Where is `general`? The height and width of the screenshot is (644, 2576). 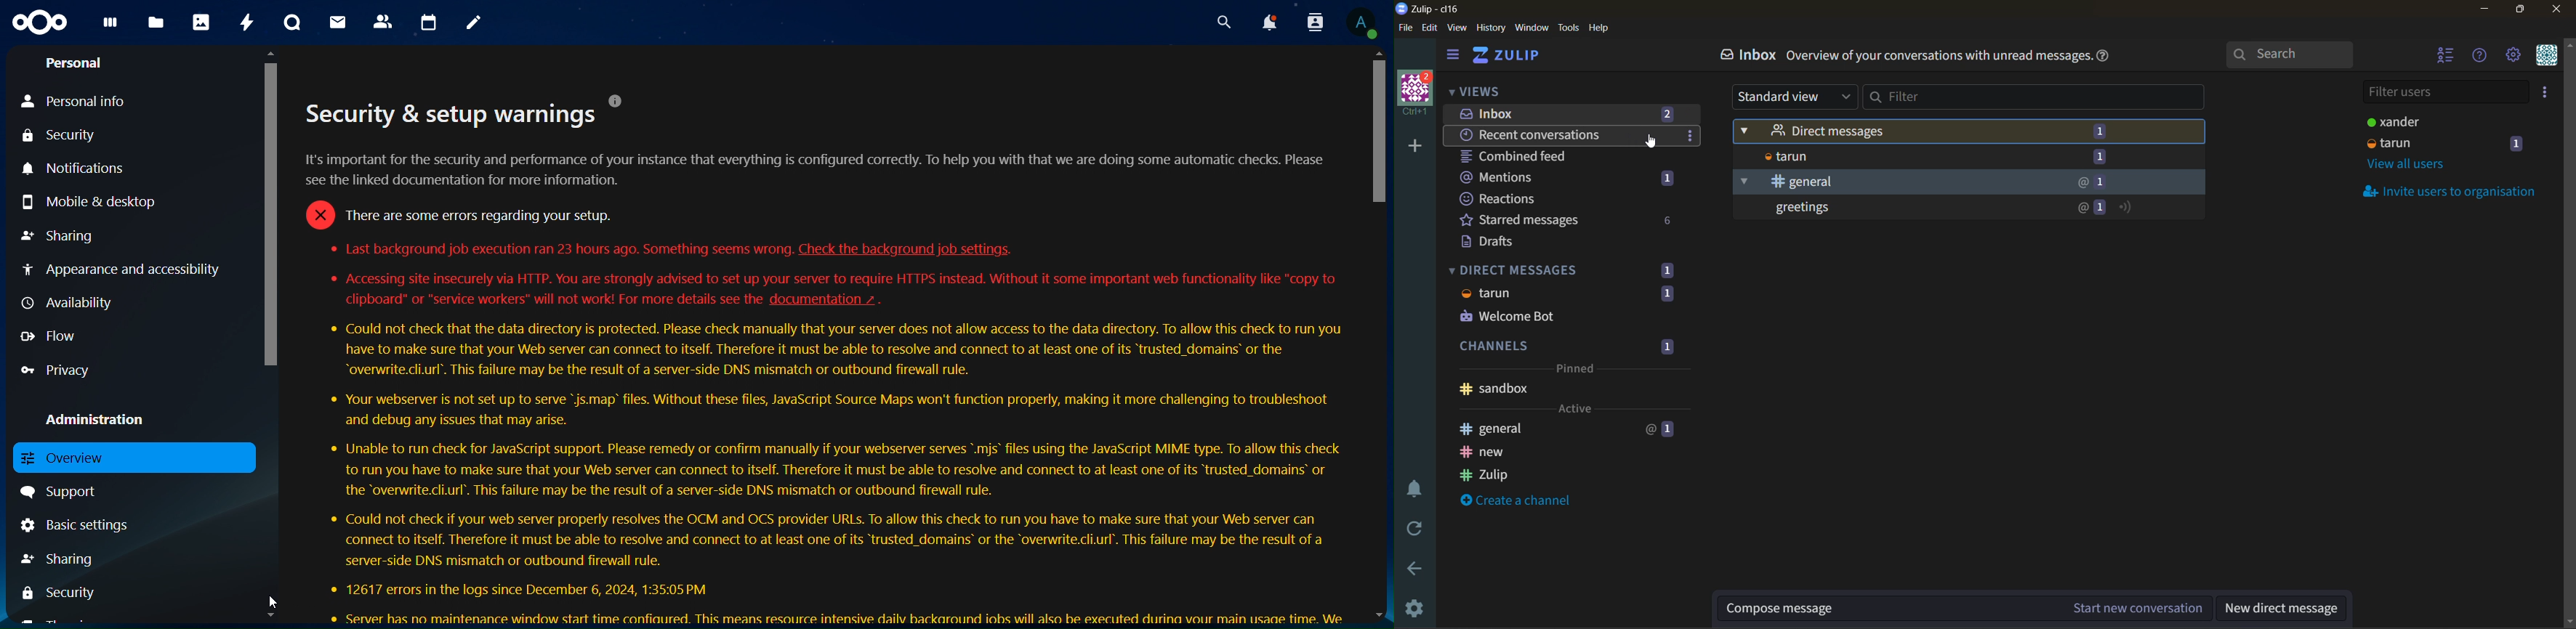
general is located at coordinates (1903, 181).